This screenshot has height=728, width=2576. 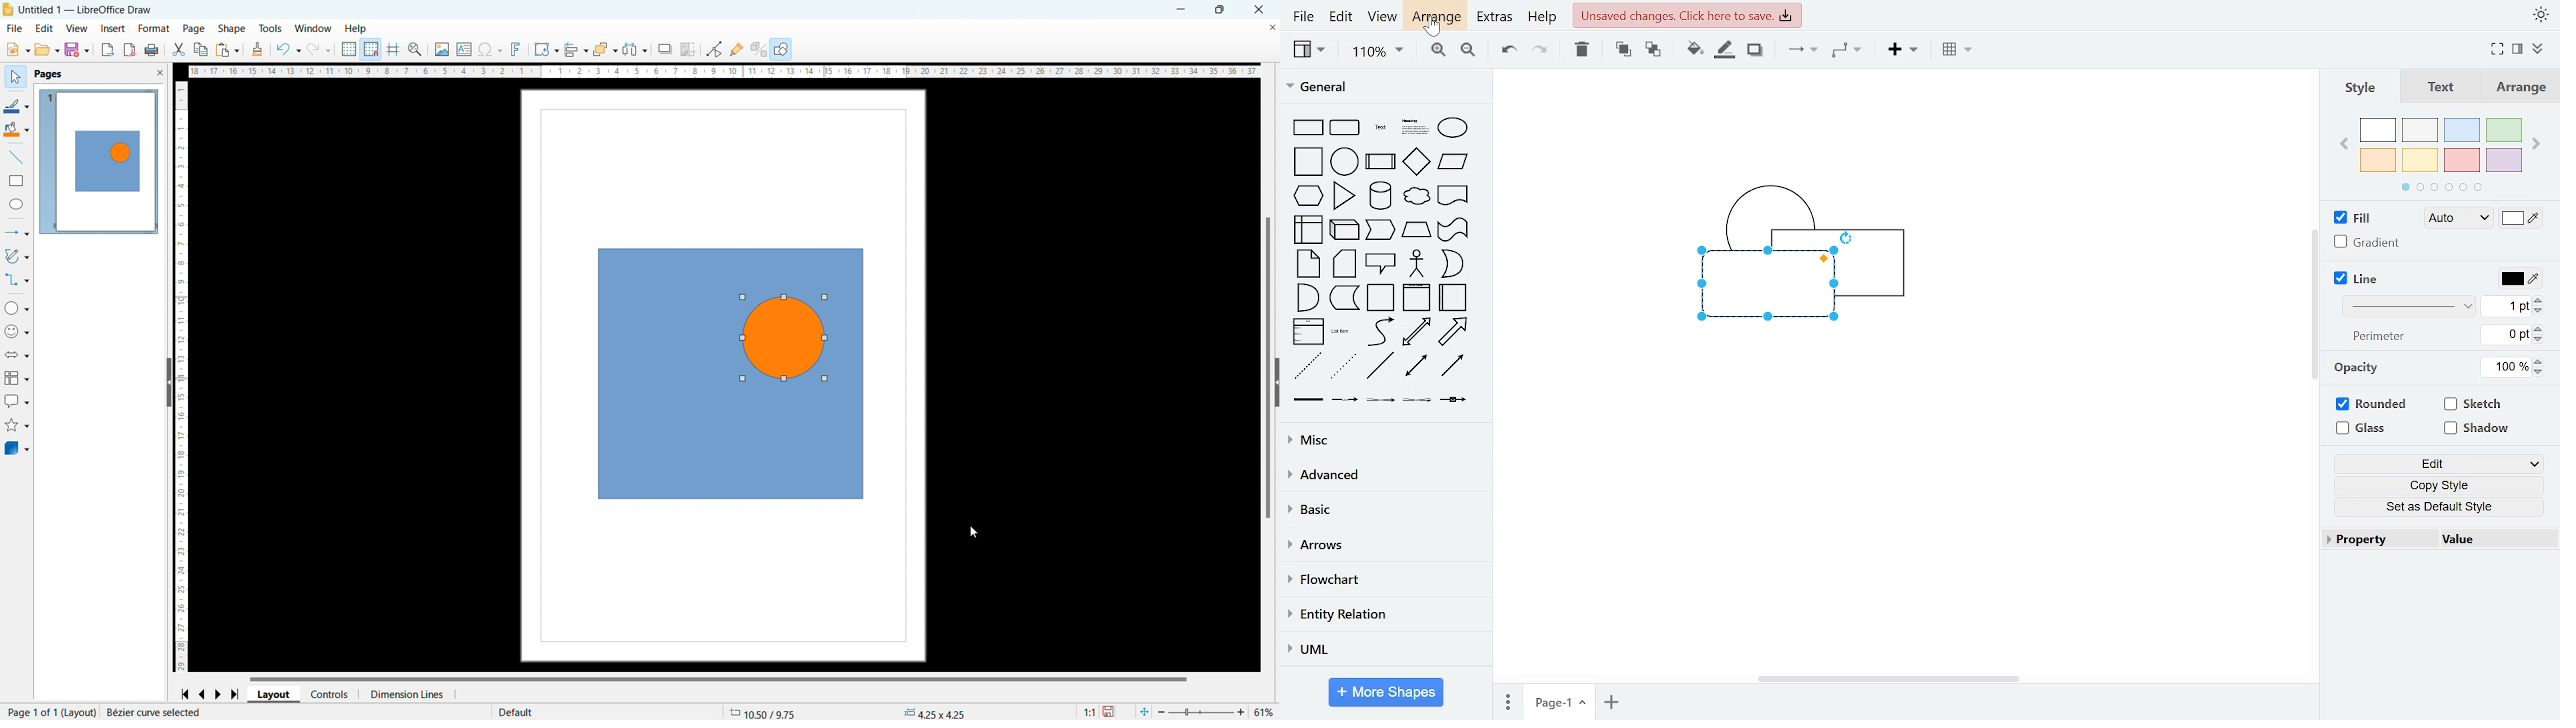 I want to click on triangle, so click(x=1342, y=196).